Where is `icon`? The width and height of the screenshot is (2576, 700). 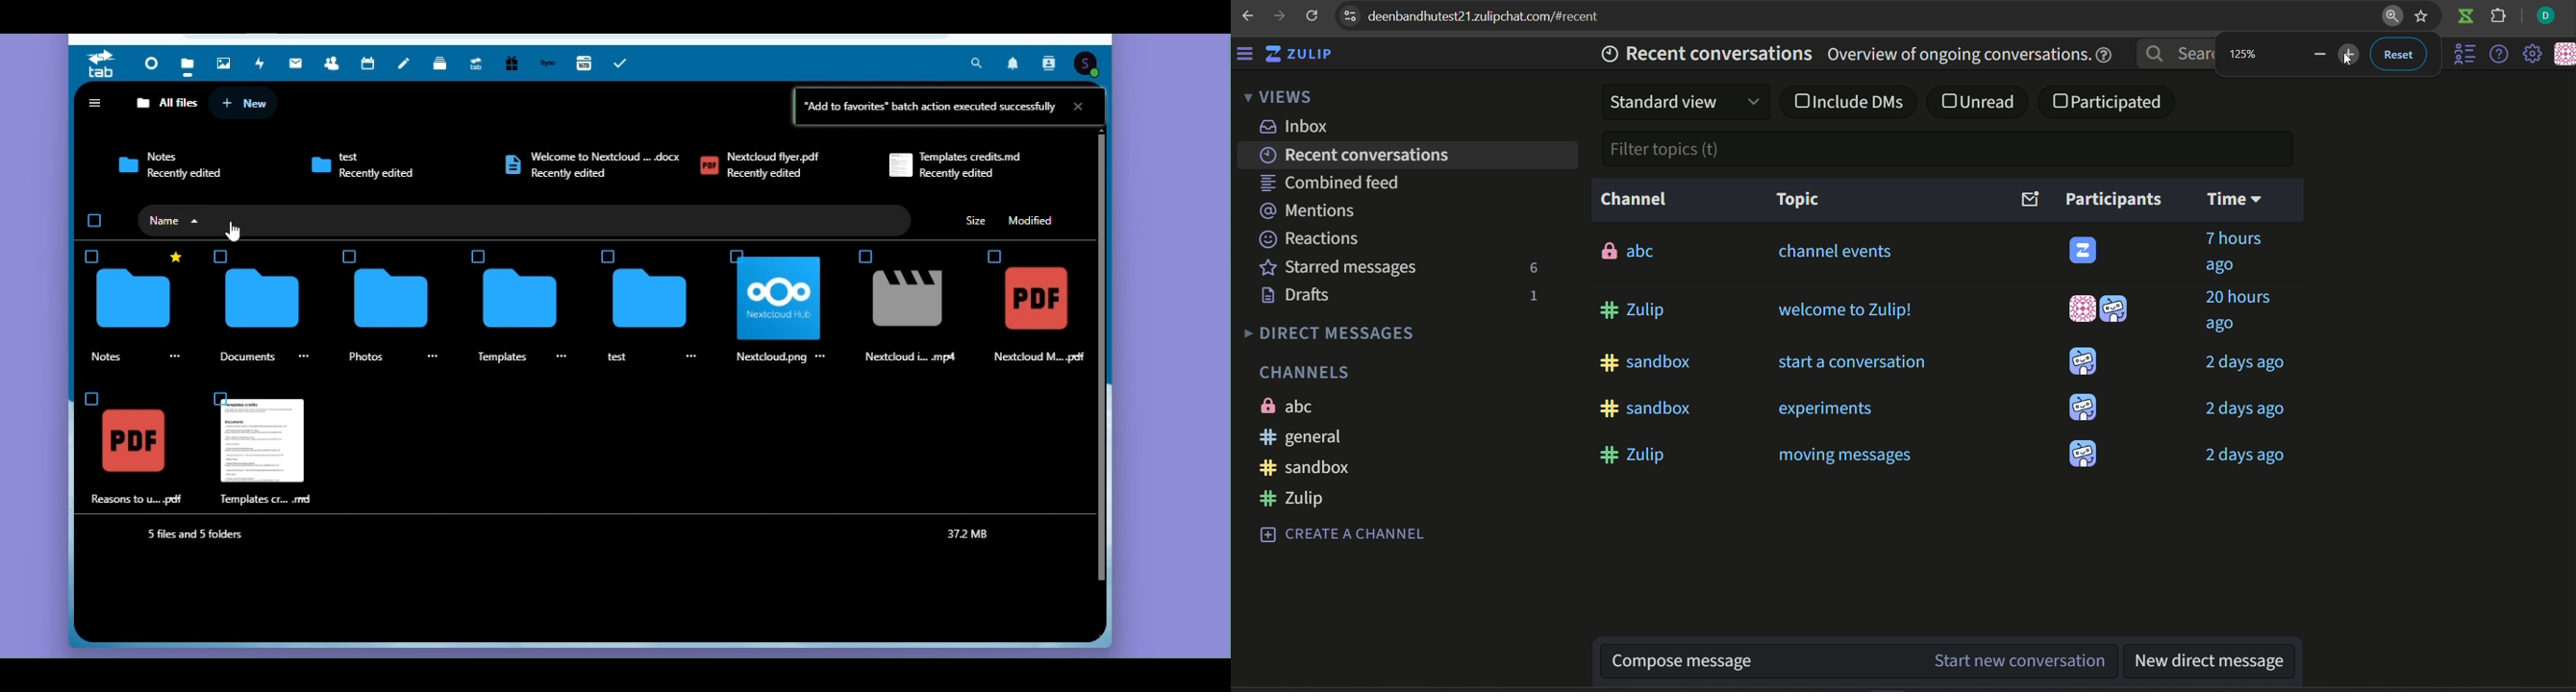 icon is located at coordinates (2564, 55).